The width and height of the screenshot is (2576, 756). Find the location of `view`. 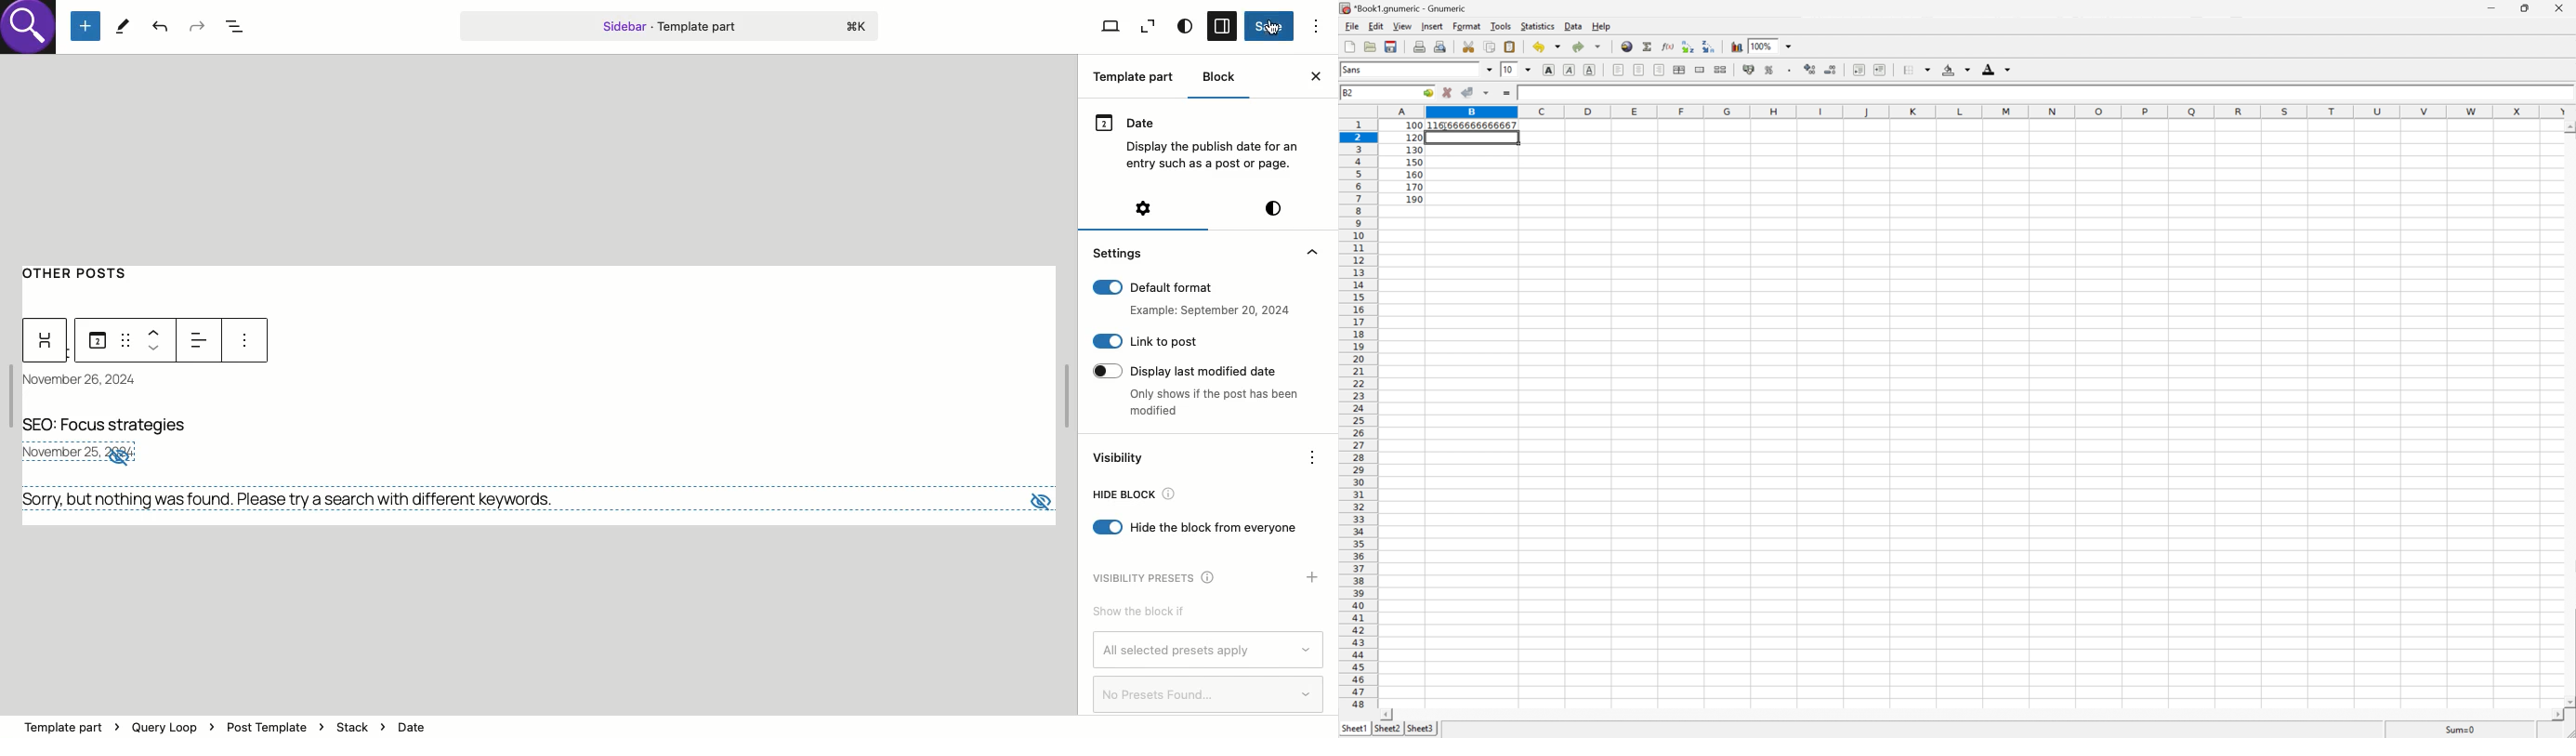

view is located at coordinates (1037, 496).